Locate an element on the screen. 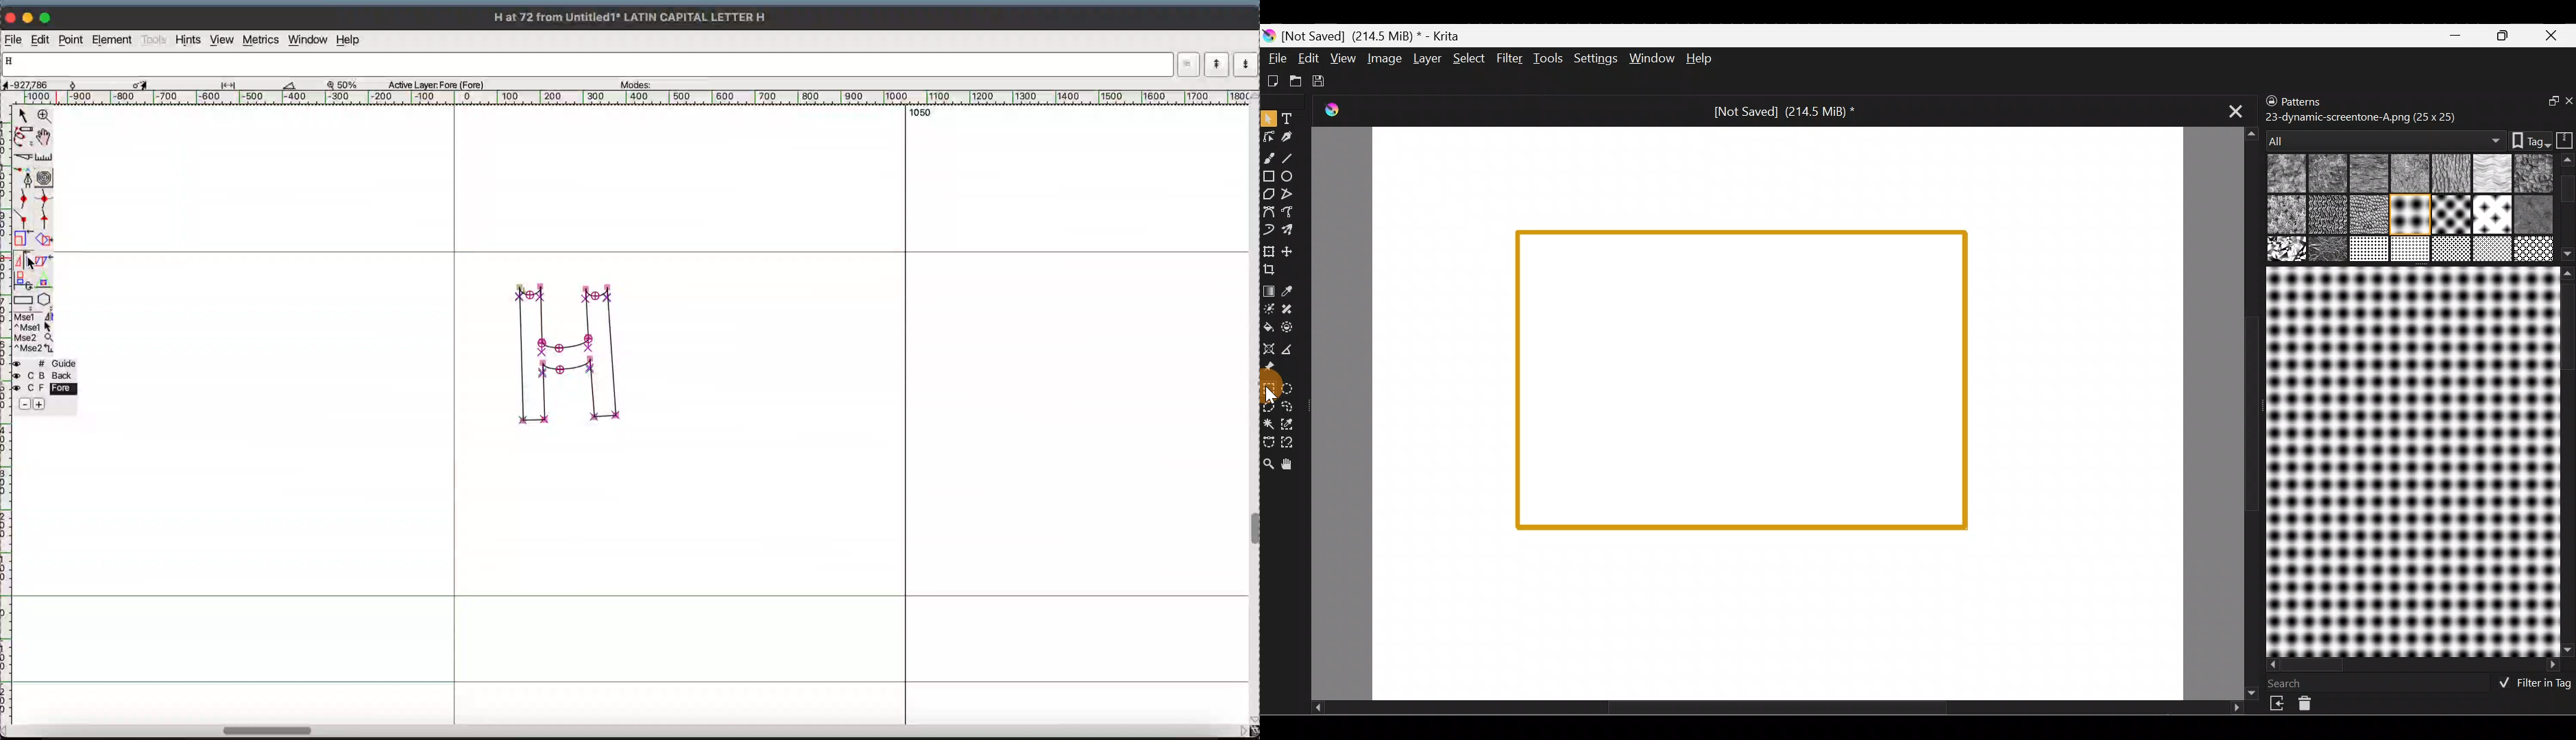  File is located at coordinates (1275, 58).